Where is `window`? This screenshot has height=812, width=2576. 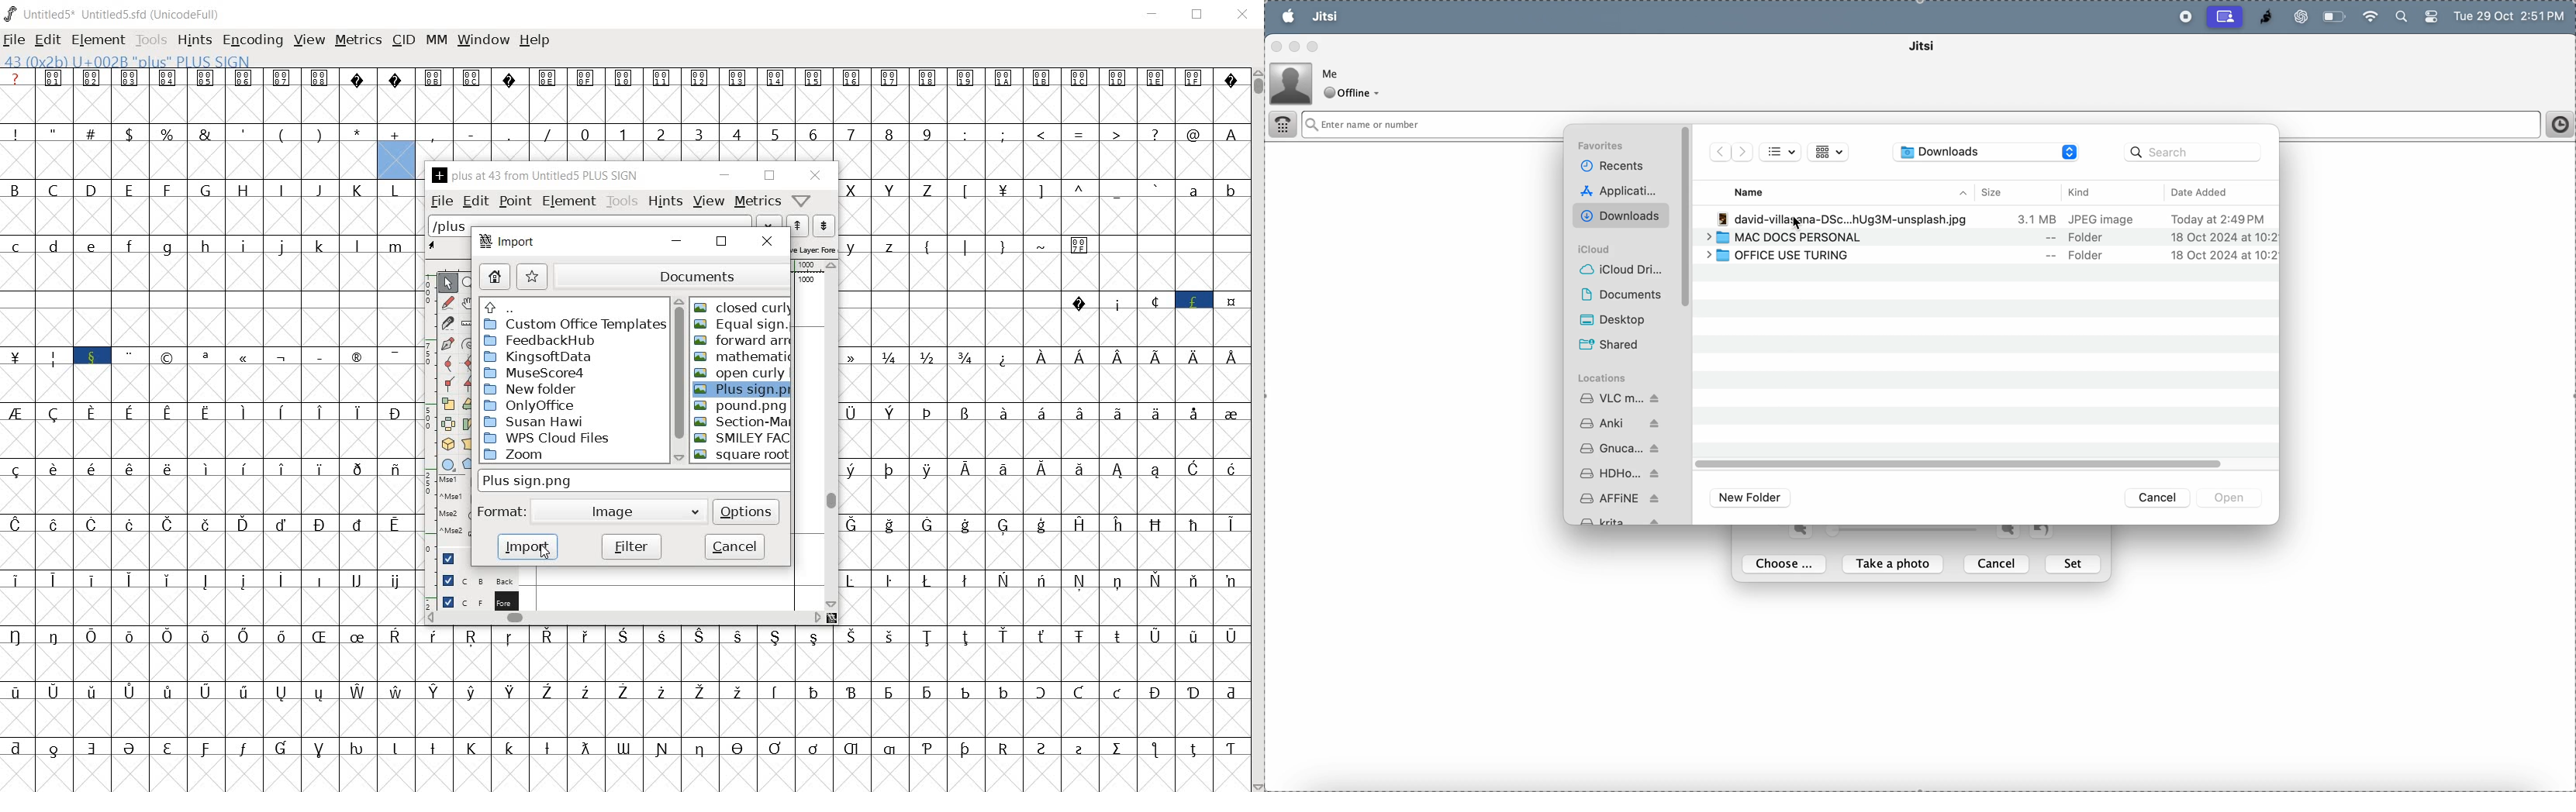
window is located at coordinates (482, 41).